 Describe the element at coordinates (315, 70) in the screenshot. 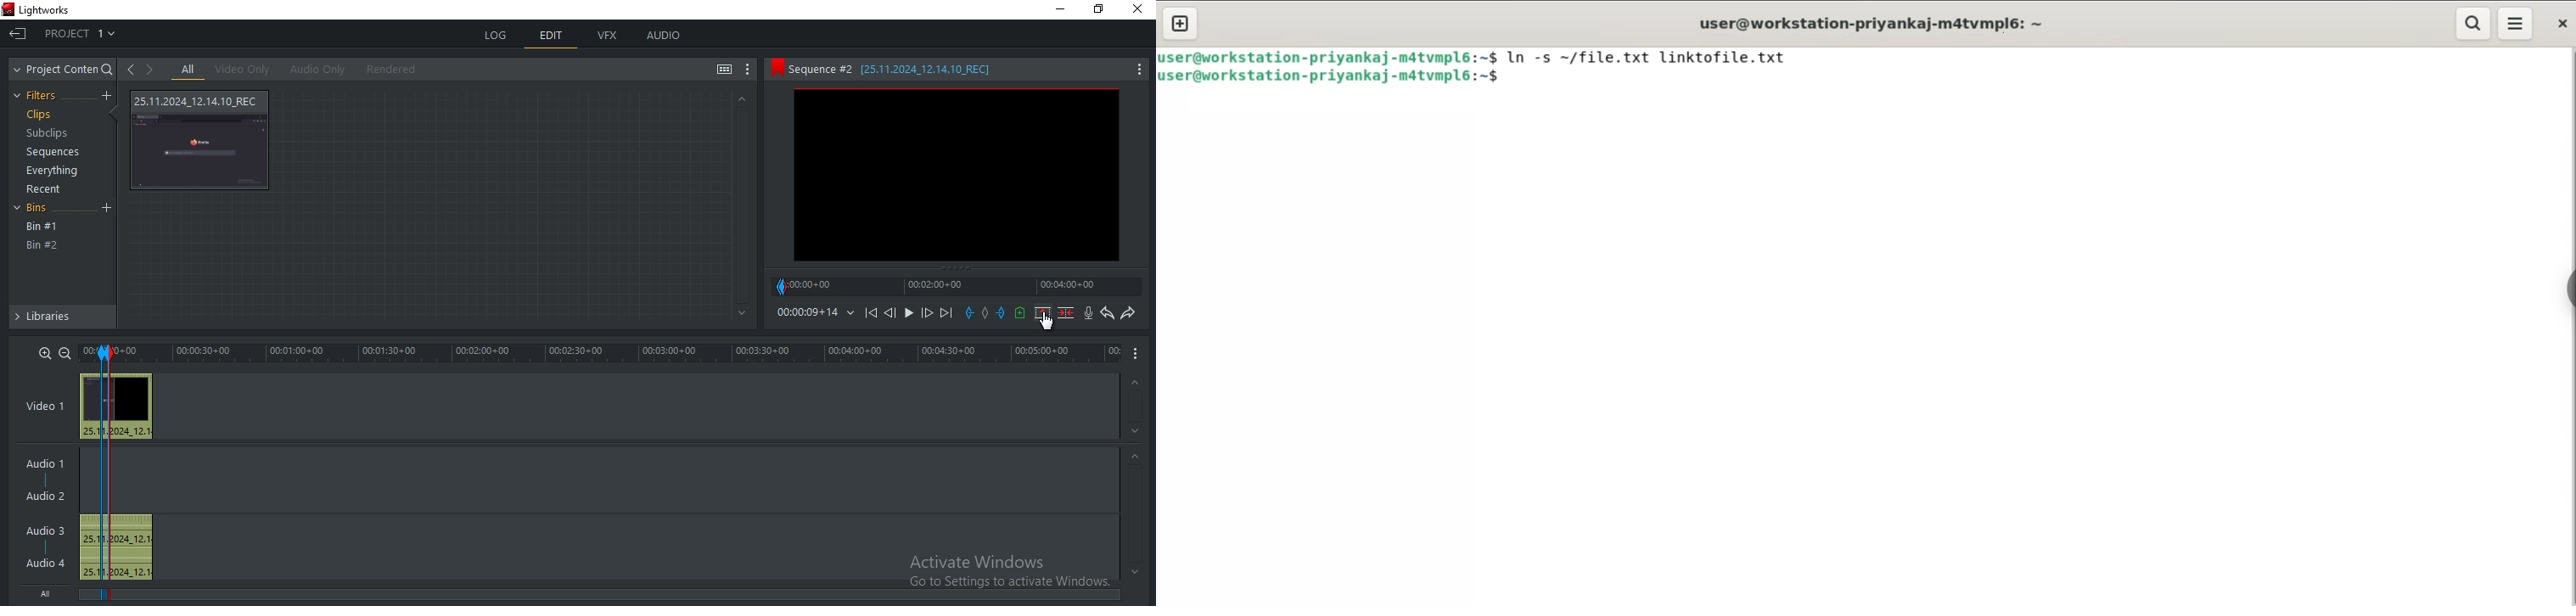

I see `audio only` at that location.